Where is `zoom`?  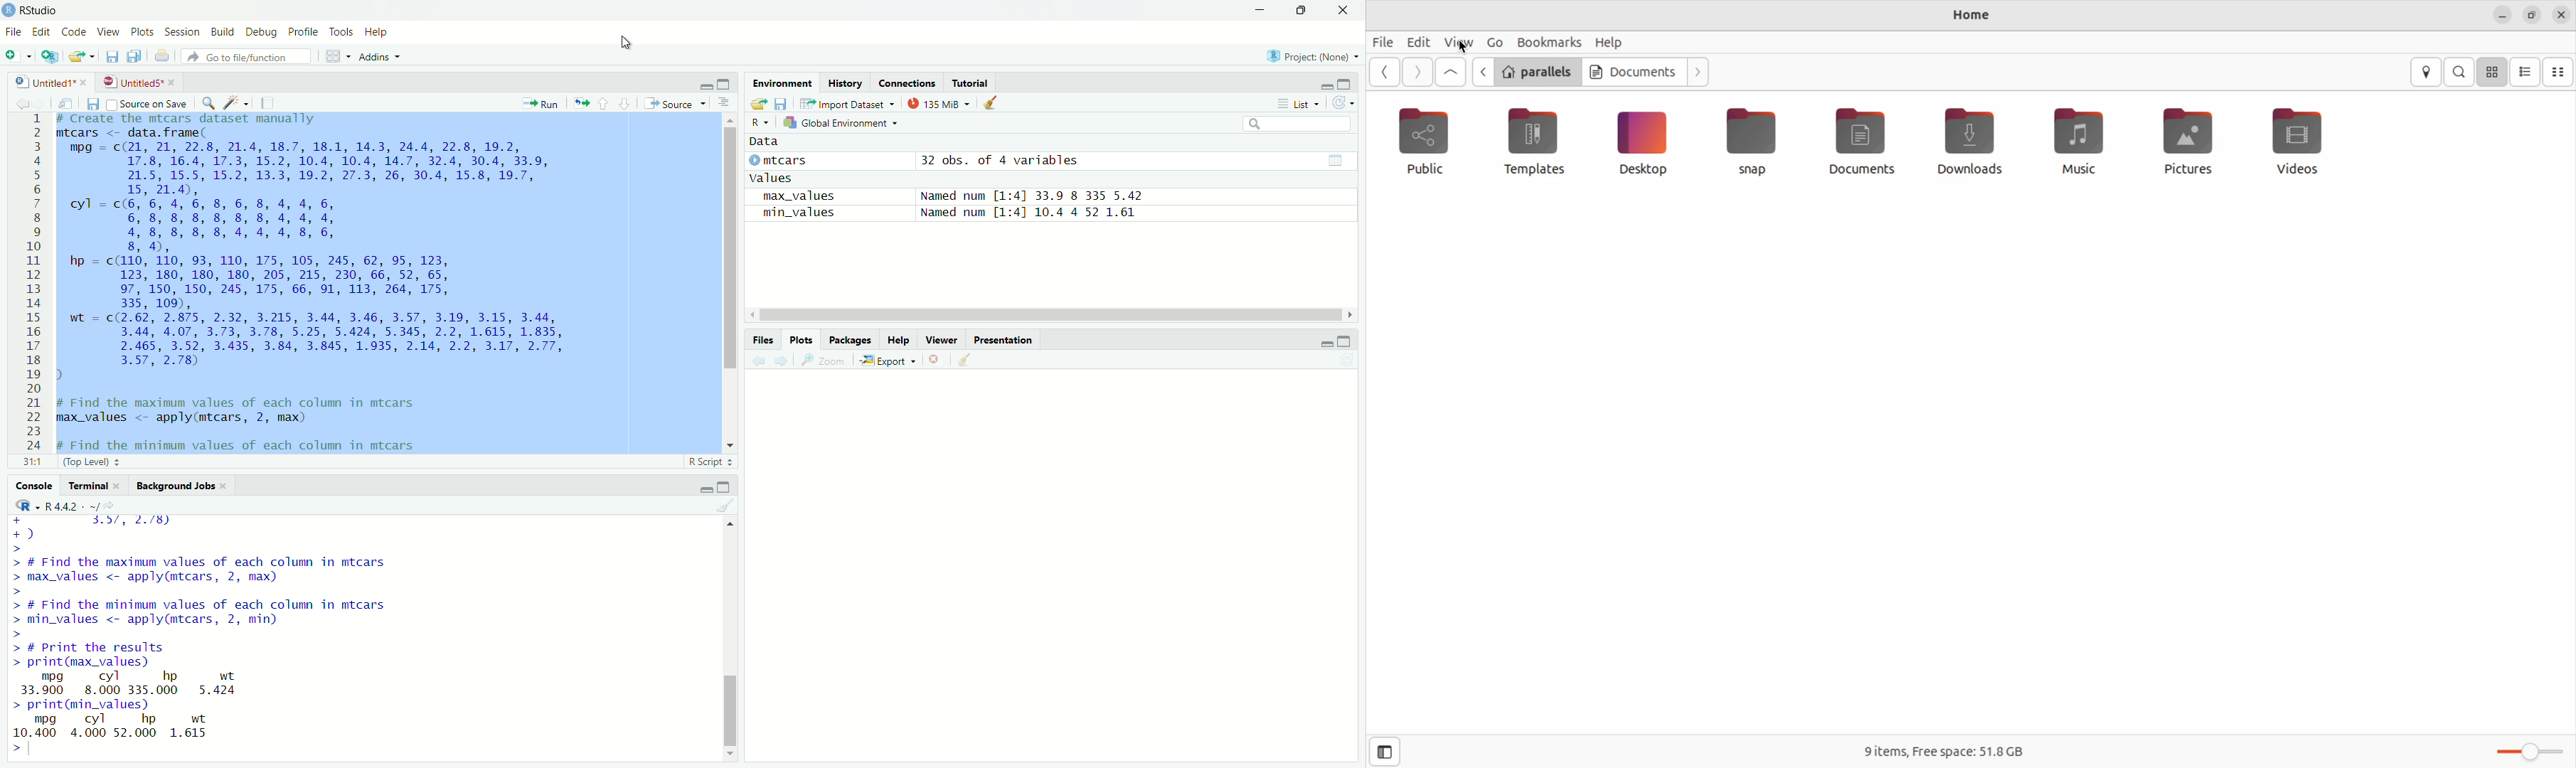 zoom is located at coordinates (824, 361).